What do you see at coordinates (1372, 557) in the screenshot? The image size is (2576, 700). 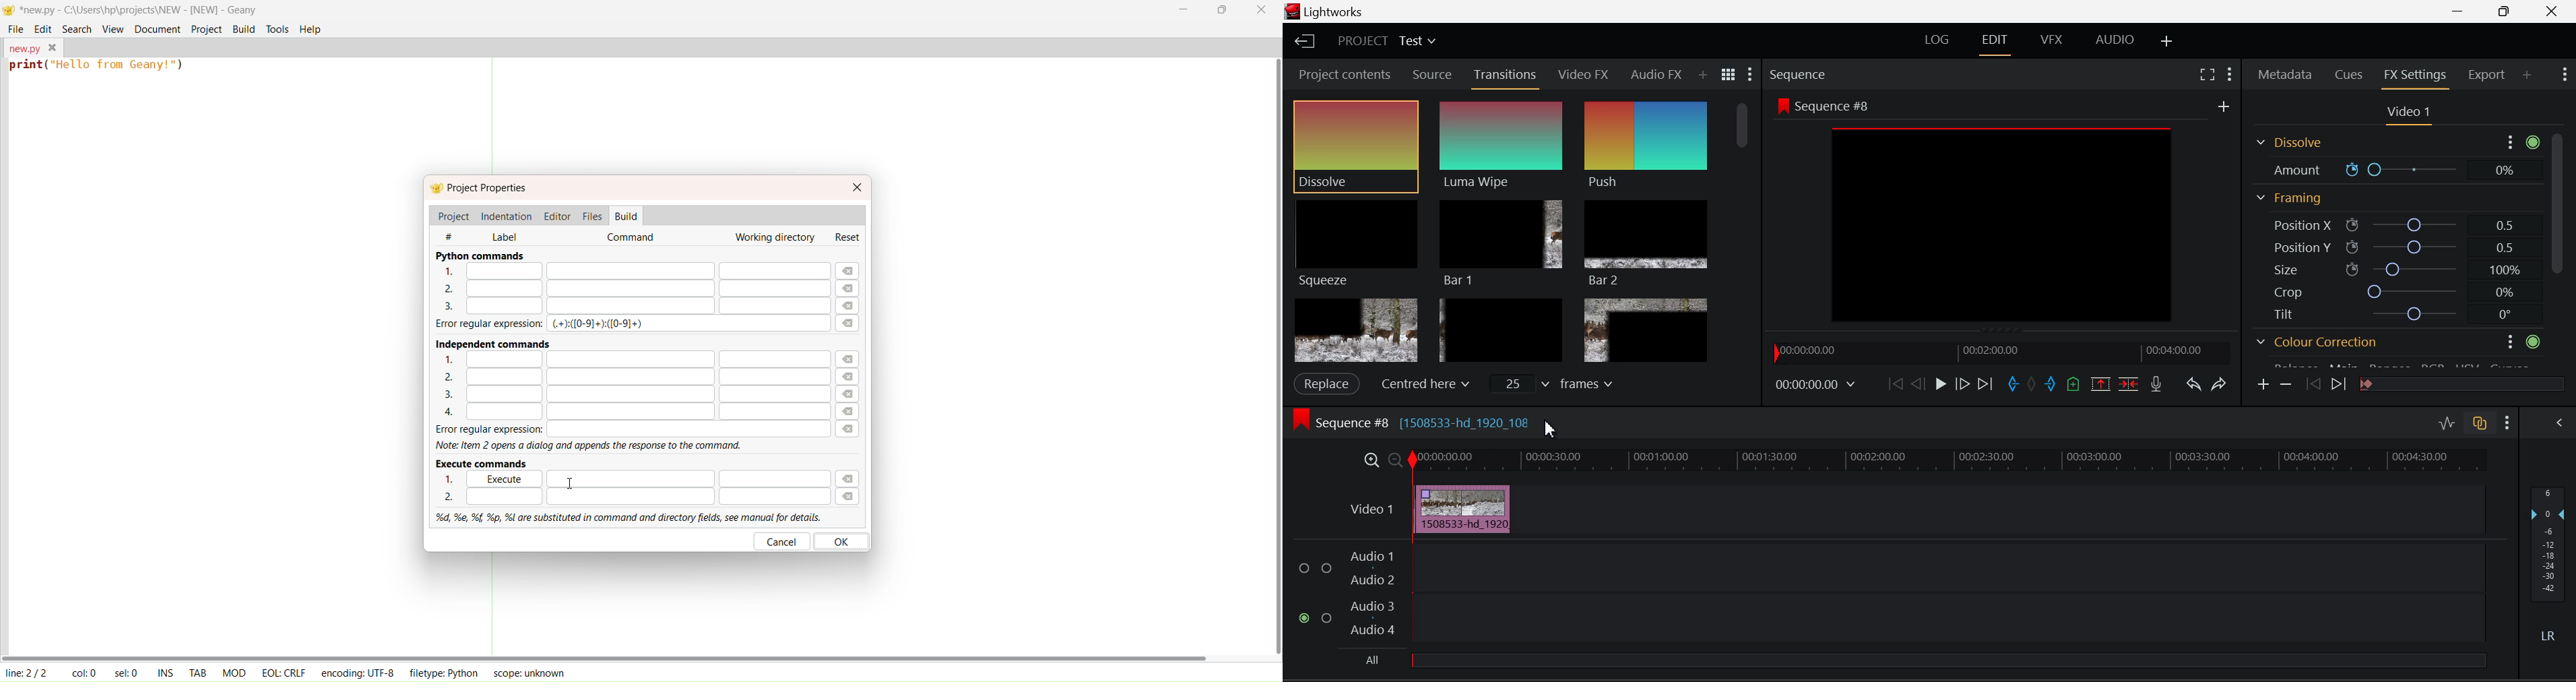 I see `Audio 1` at bounding box center [1372, 557].